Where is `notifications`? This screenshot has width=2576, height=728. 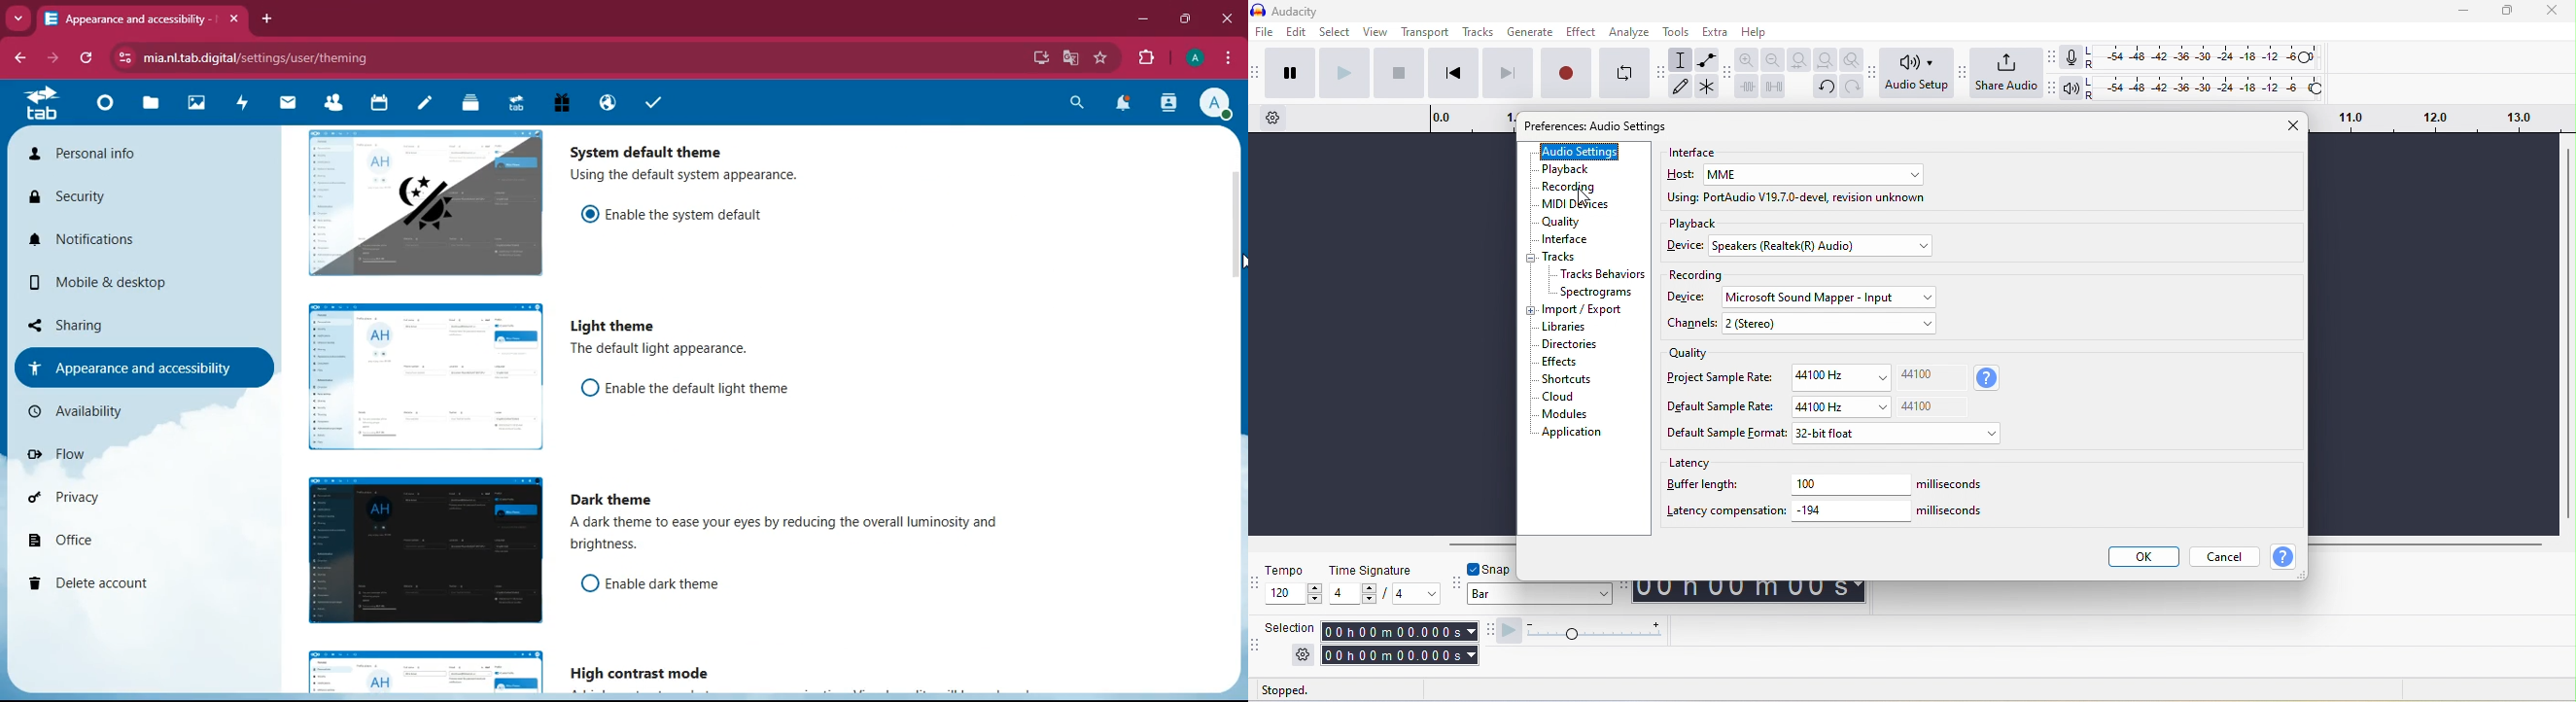 notifications is located at coordinates (1125, 105).